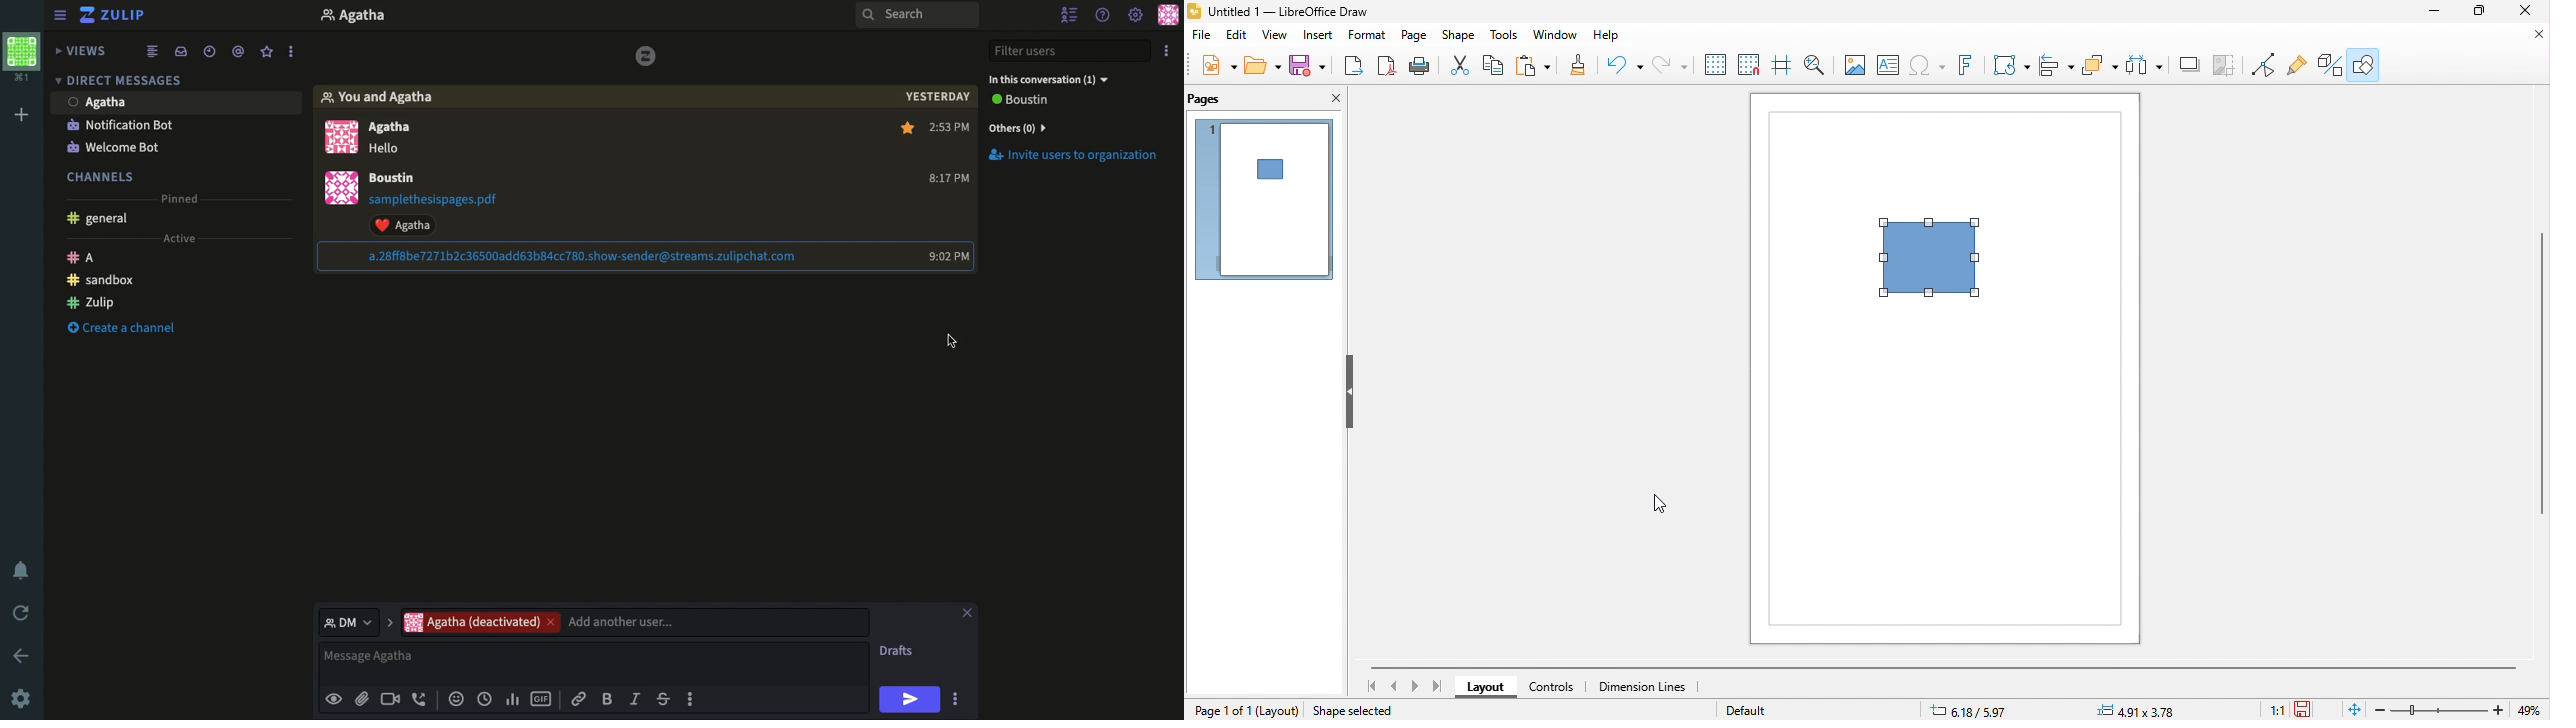 The height and width of the screenshot is (728, 2576). Describe the element at coordinates (91, 302) in the screenshot. I see `Zulip` at that location.